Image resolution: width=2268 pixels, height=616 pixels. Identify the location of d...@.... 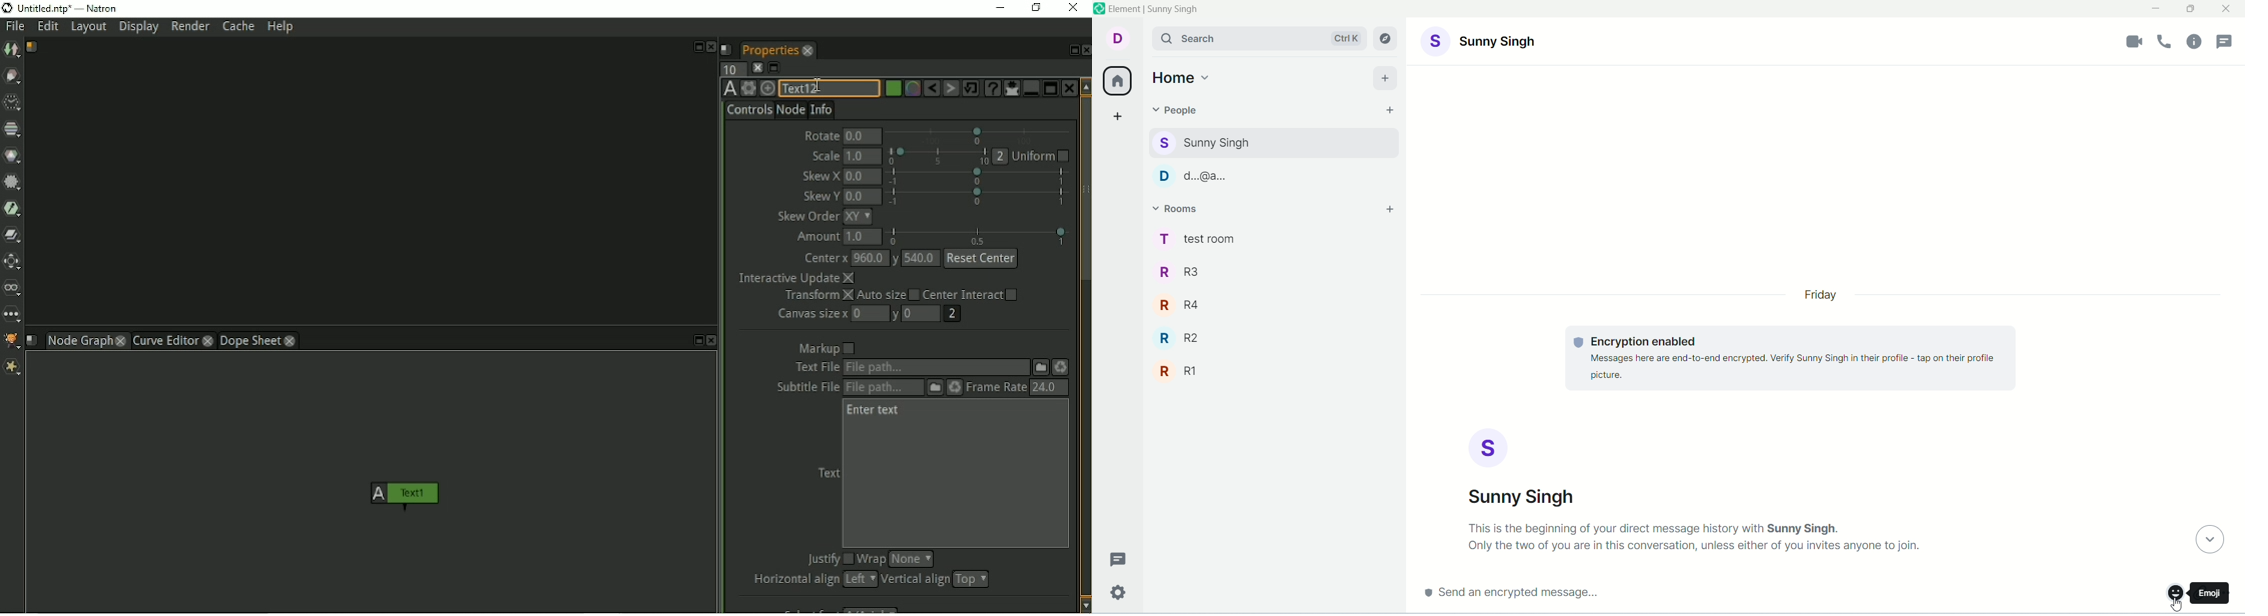
(1270, 174).